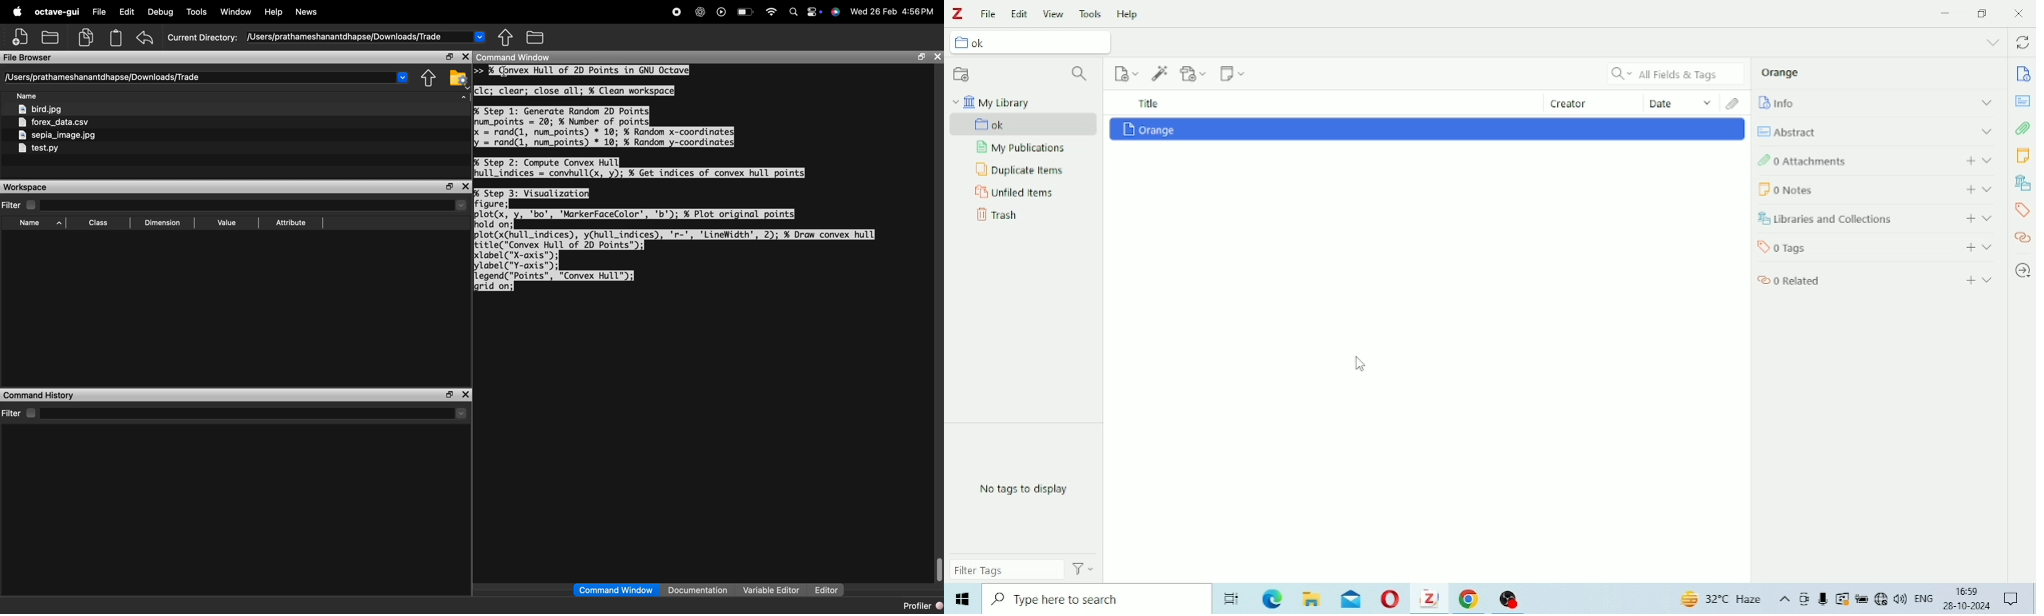 The height and width of the screenshot is (616, 2044). What do you see at coordinates (1128, 73) in the screenshot?
I see `New Item` at bounding box center [1128, 73].